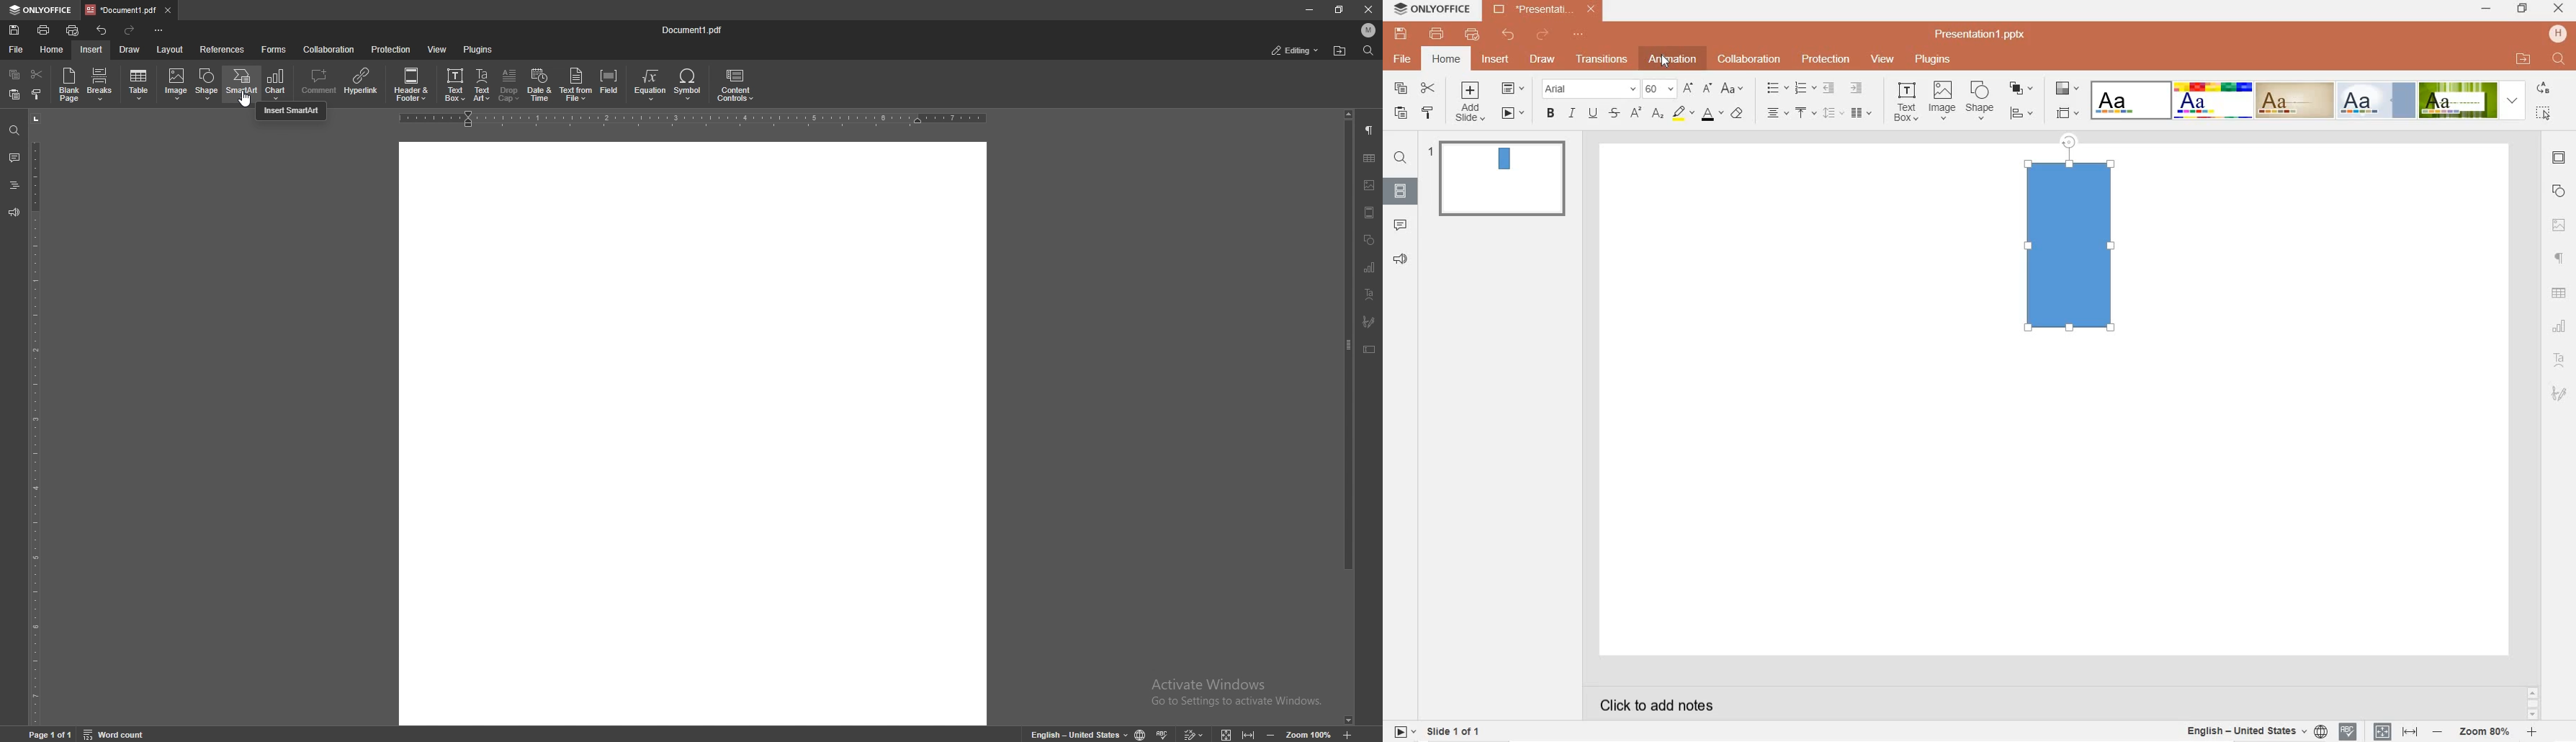 The height and width of the screenshot is (756, 2576). Describe the element at coordinates (241, 84) in the screenshot. I see `smart art` at that location.